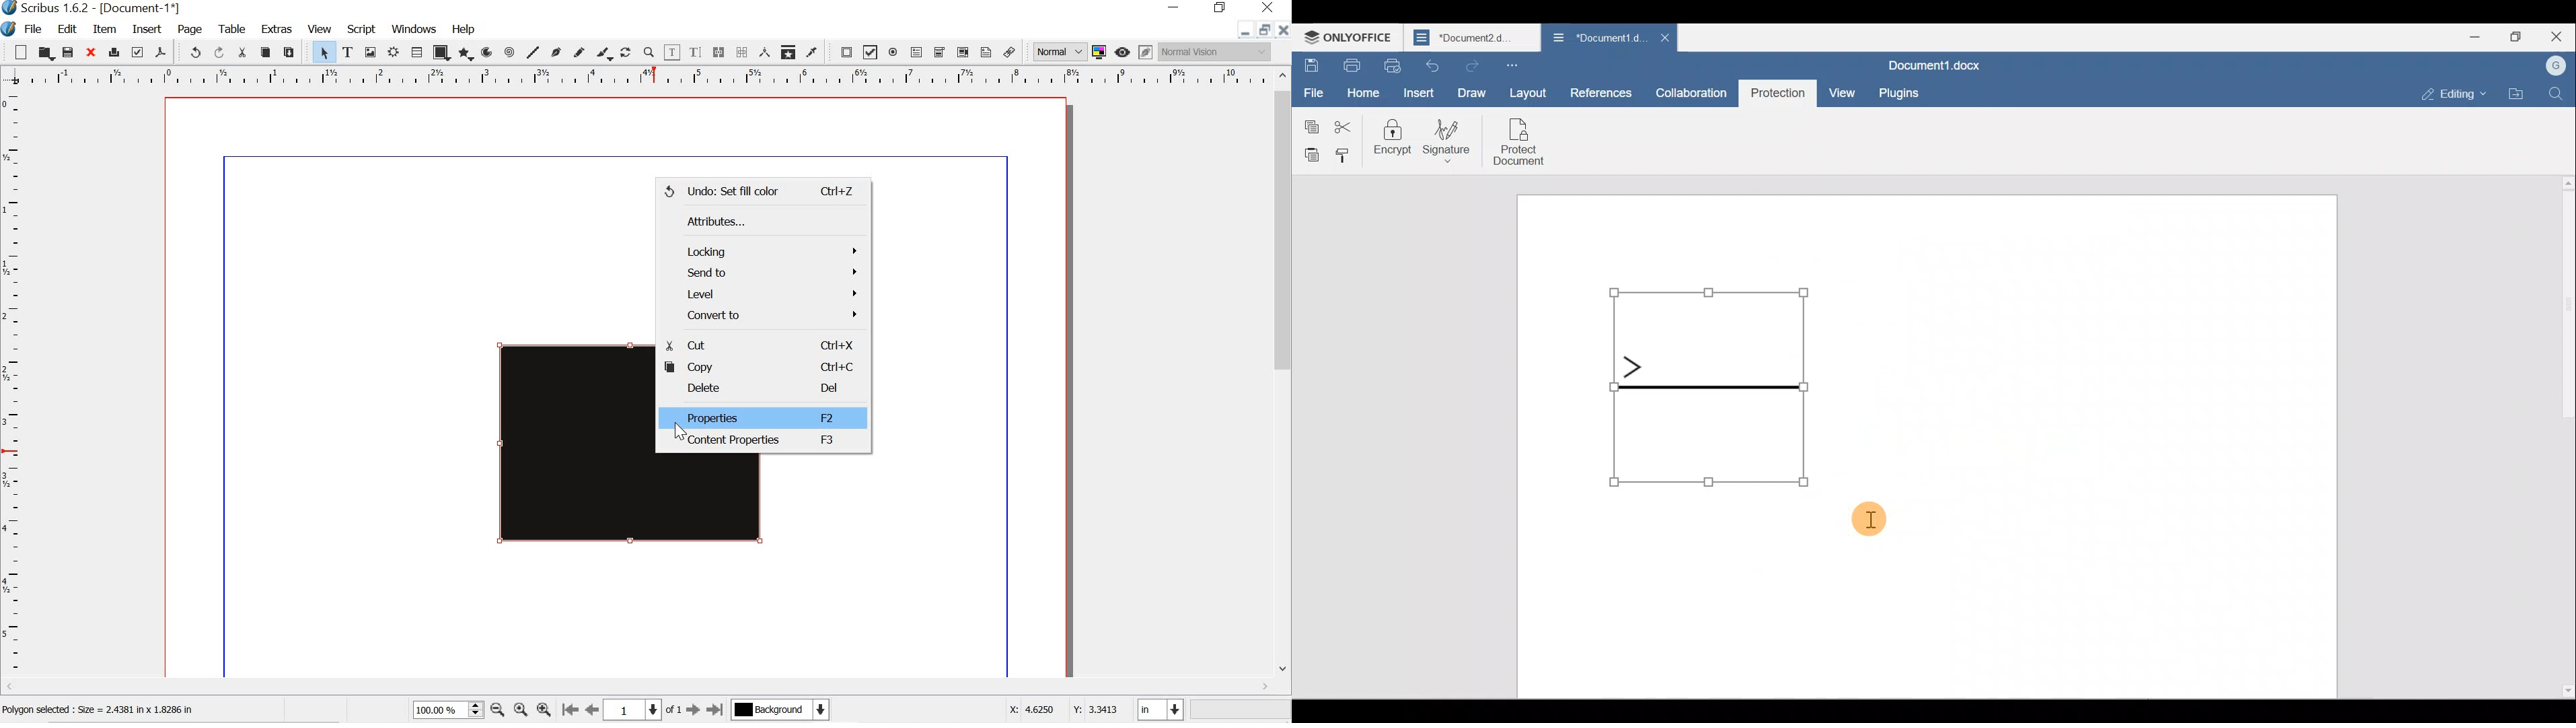  I want to click on Maximize, so click(2515, 33).